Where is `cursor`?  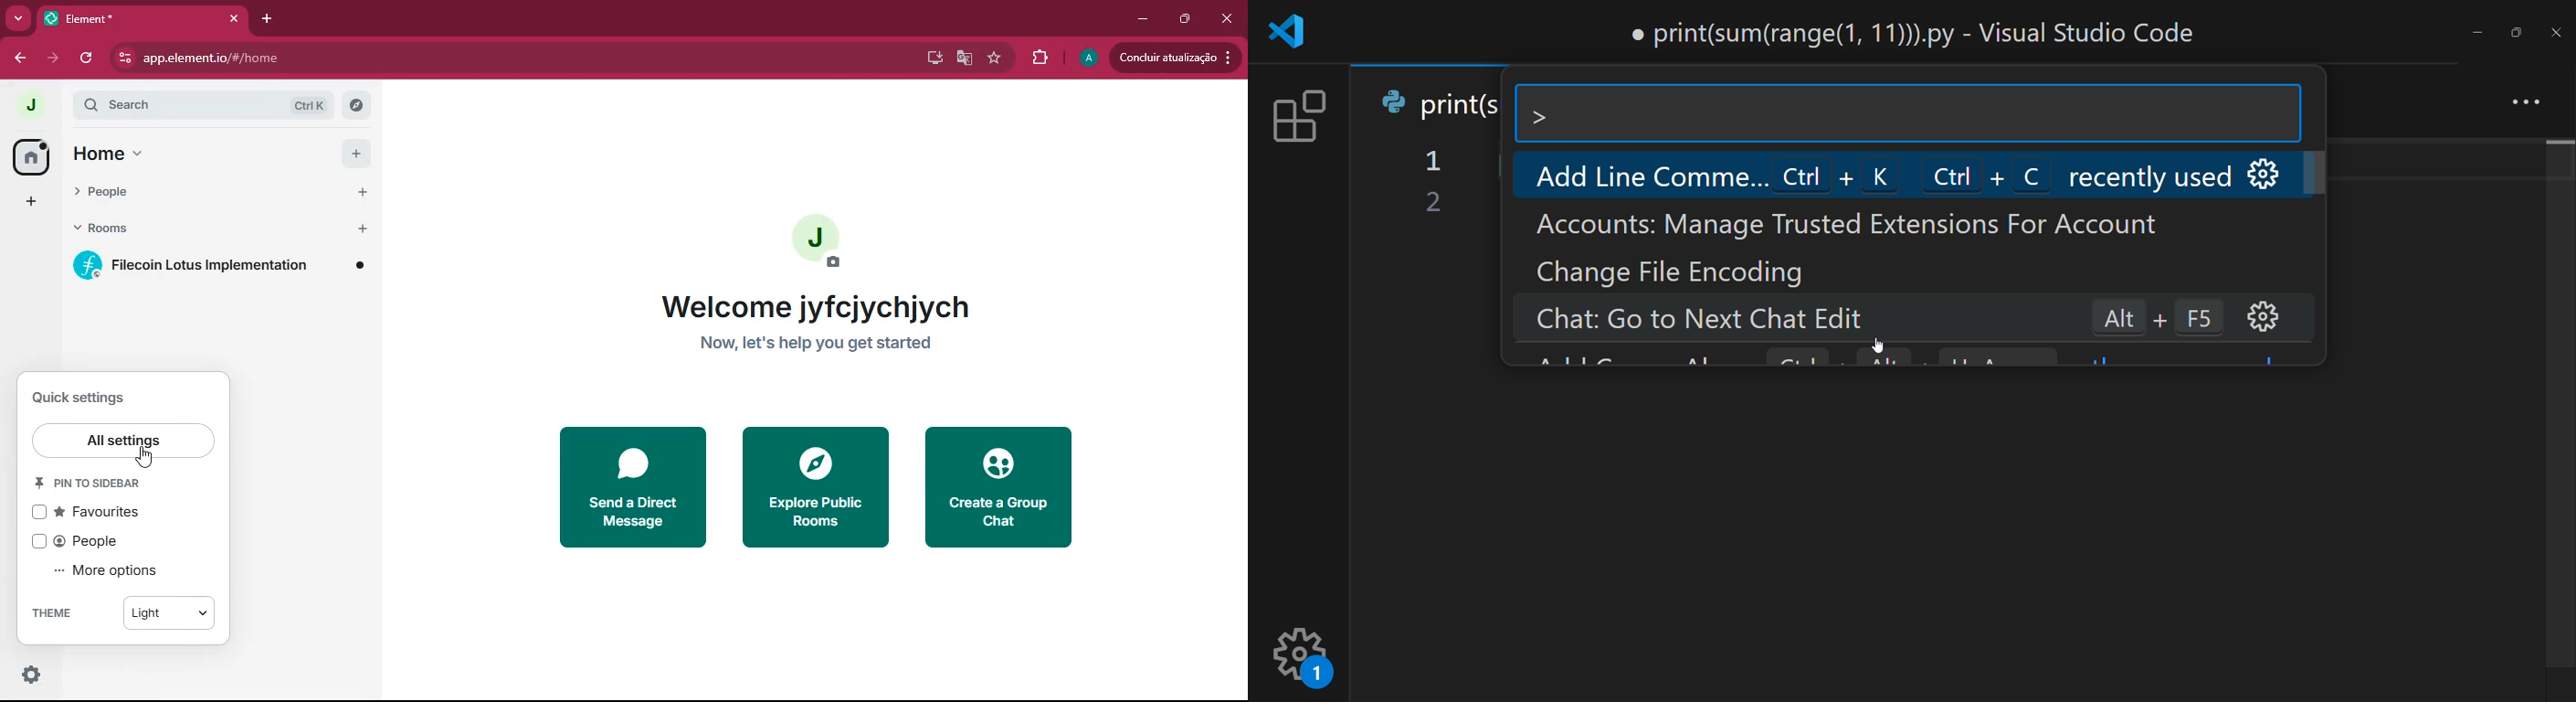
cursor is located at coordinates (1886, 341).